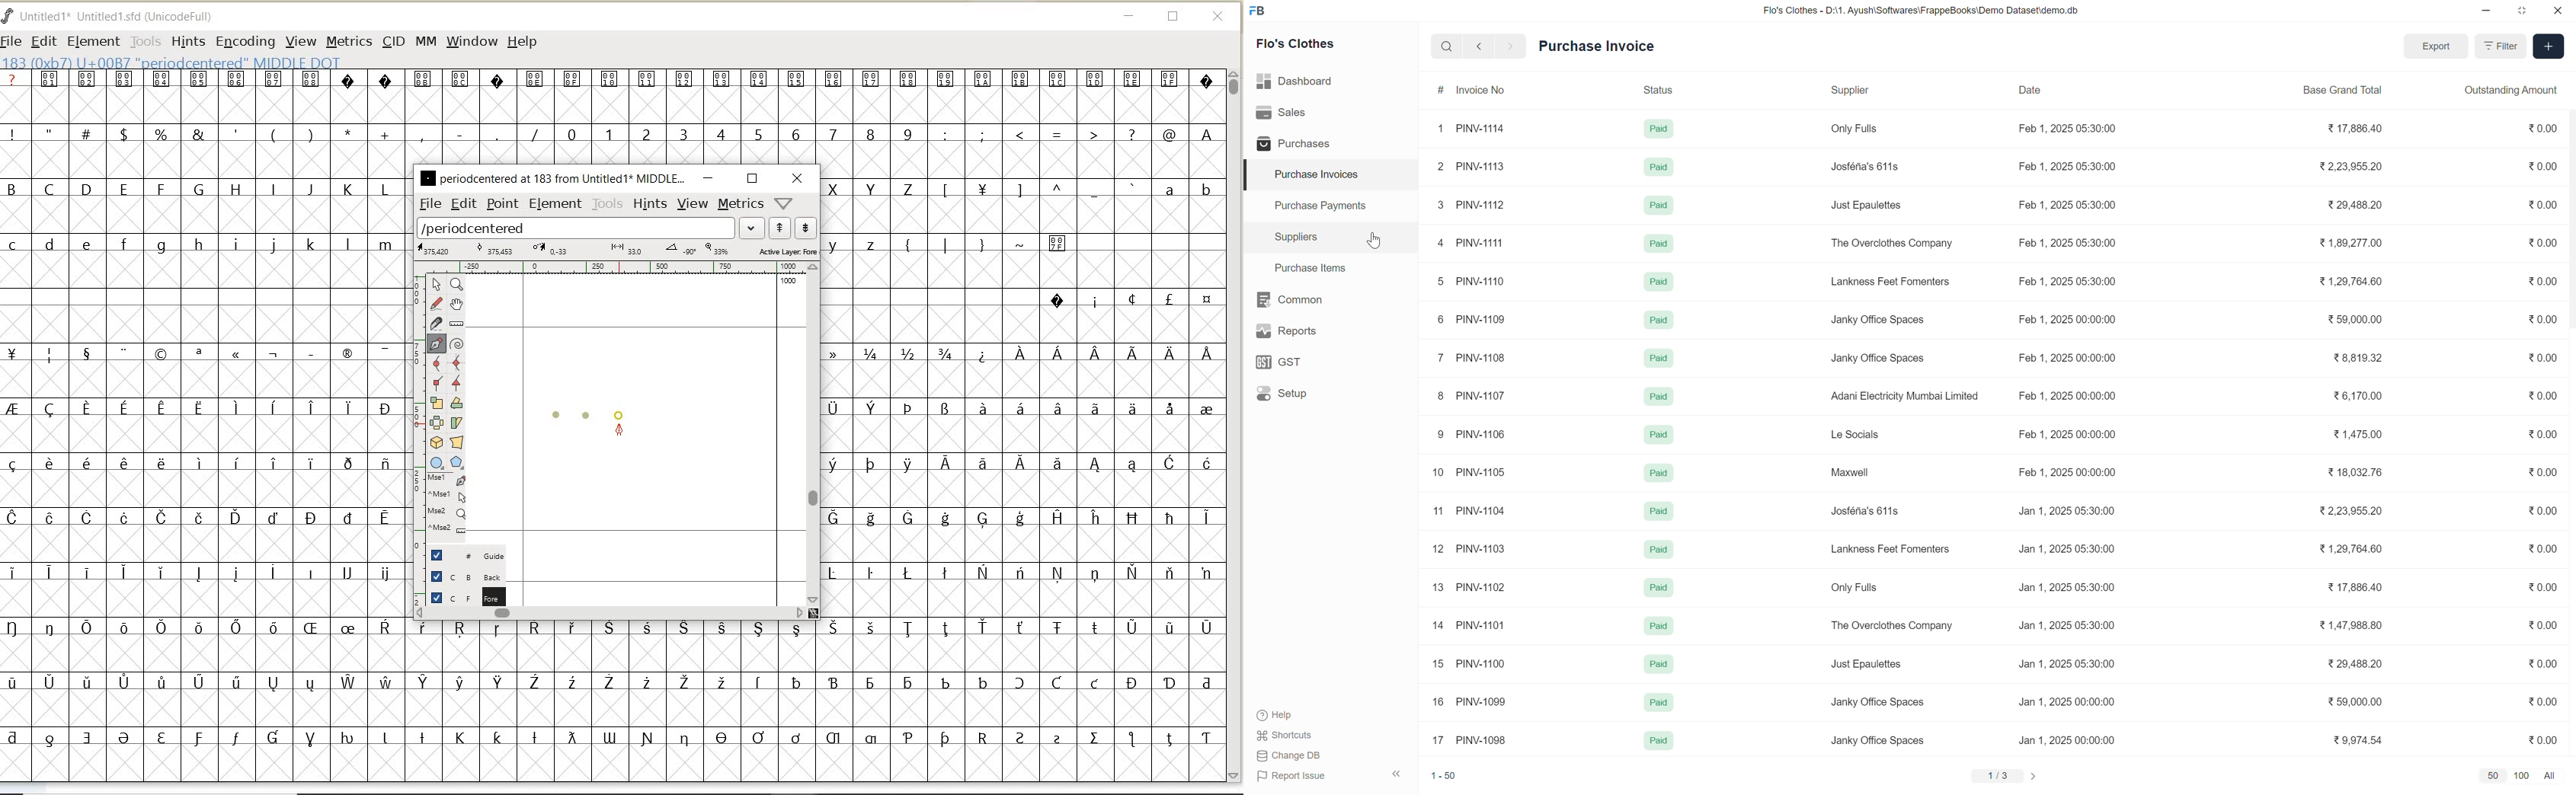 Image resolution: width=2576 pixels, height=812 pixels. I want to click on Feb 1, 2025 05:30:00, so click(2071, 168).